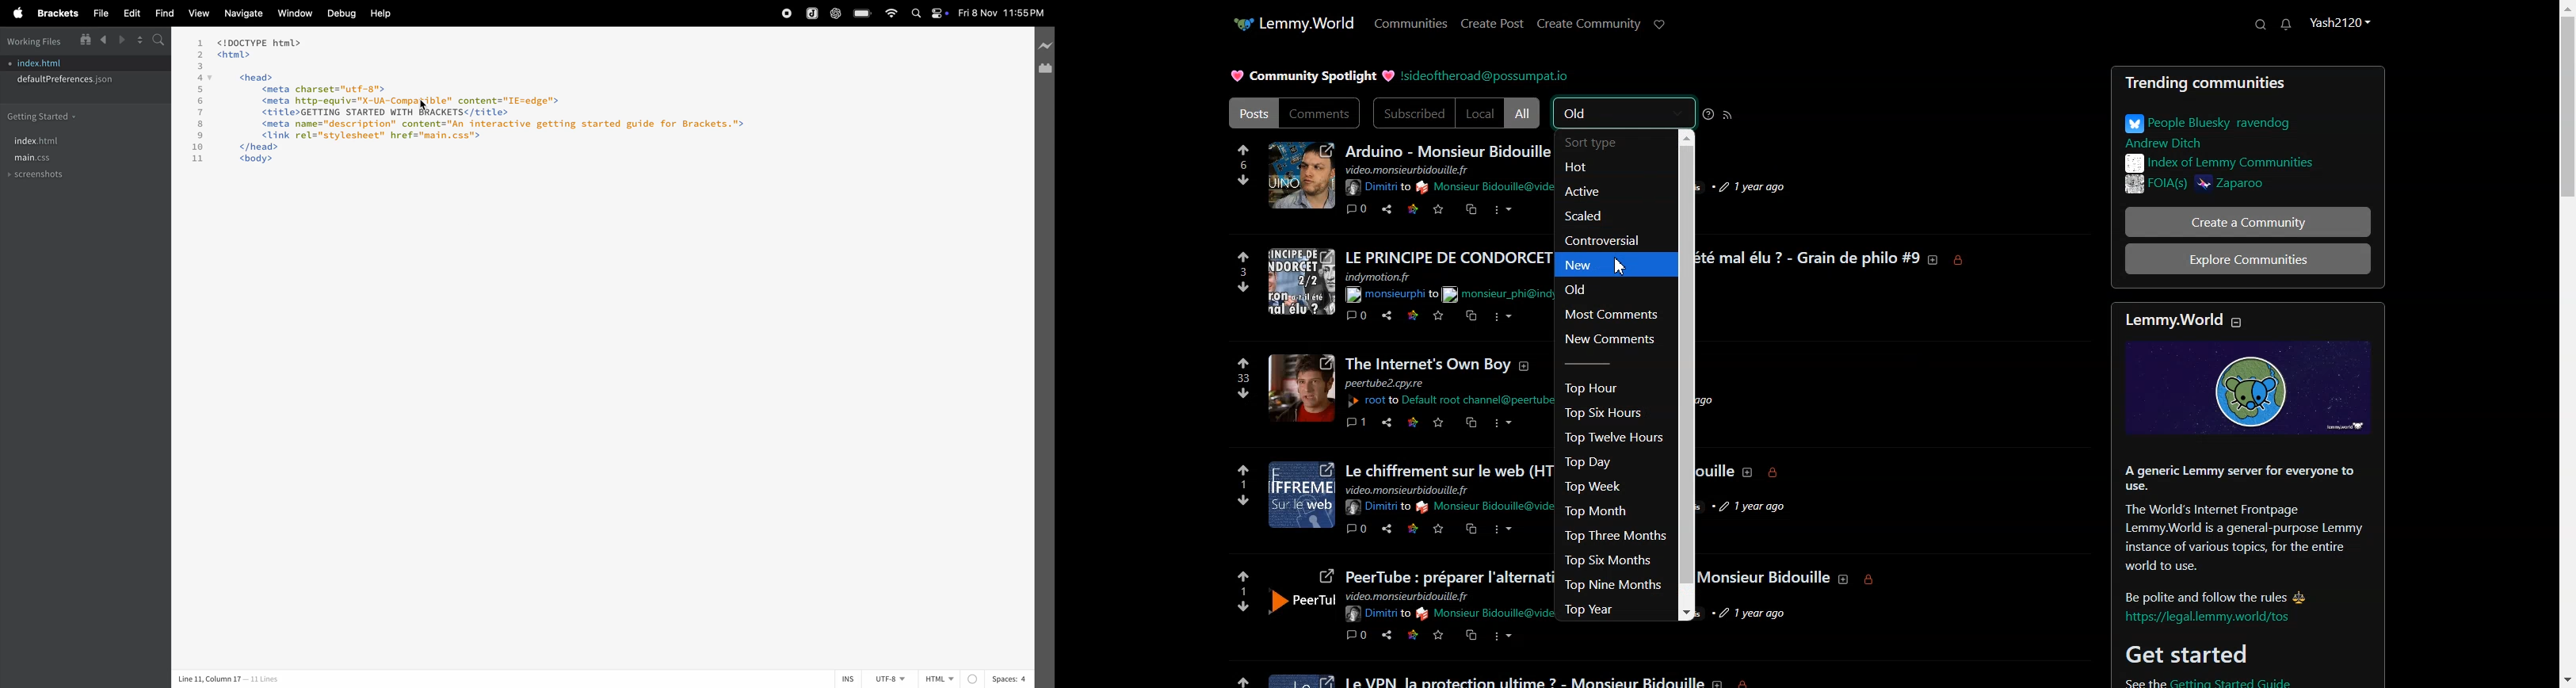  I want to click on Profile, so click(2341, 24).